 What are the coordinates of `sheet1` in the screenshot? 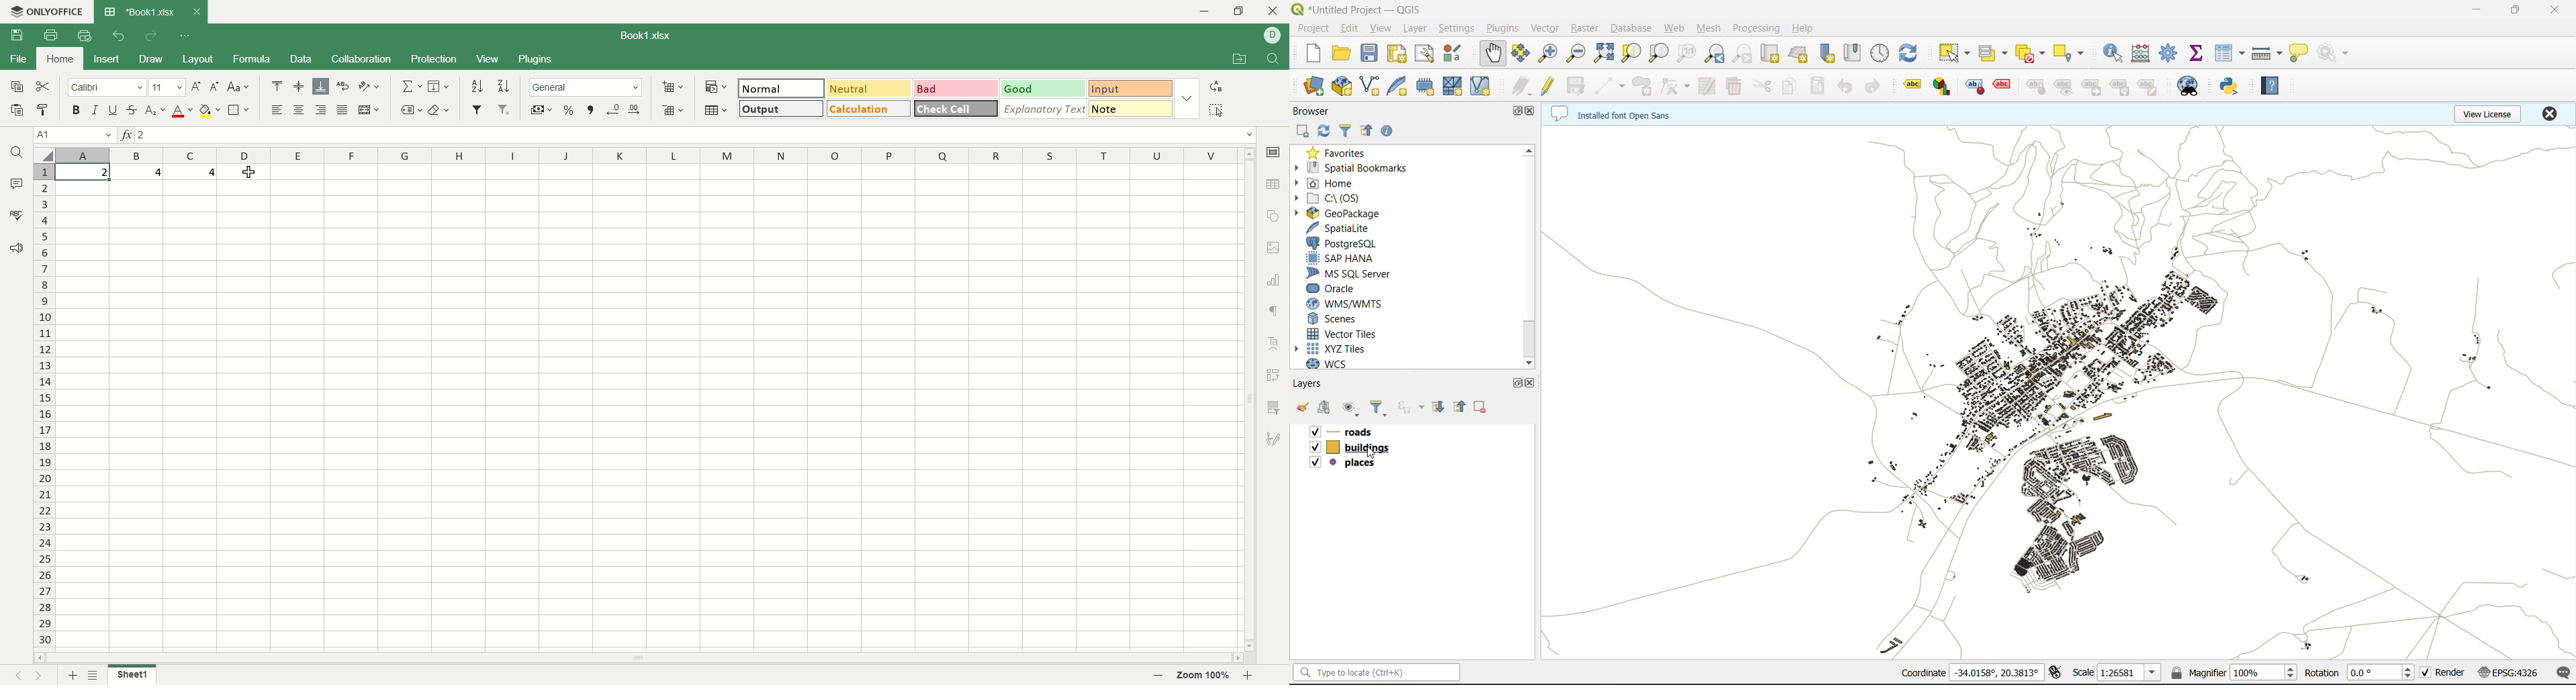 It's located at (132, 674).